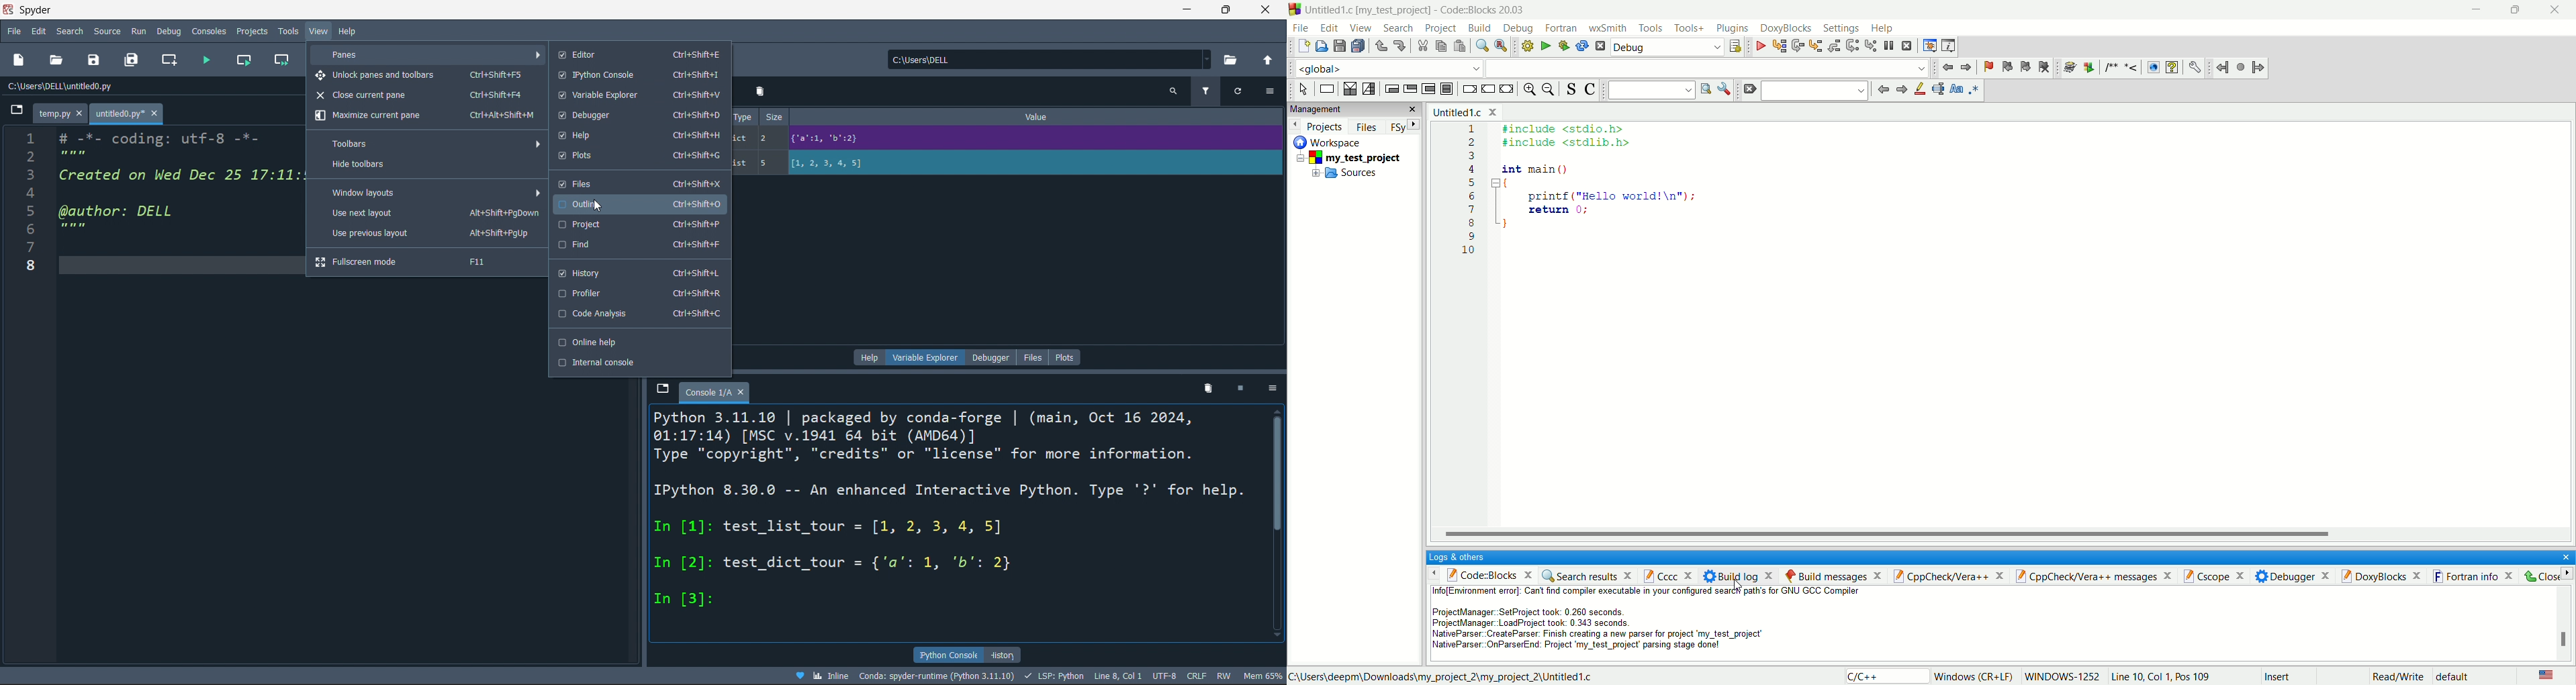 The width and height of the screenshot is (2576, 700). Describe the element at coordinates (1269, 92) in the screenshot. I see `more options` at that location.